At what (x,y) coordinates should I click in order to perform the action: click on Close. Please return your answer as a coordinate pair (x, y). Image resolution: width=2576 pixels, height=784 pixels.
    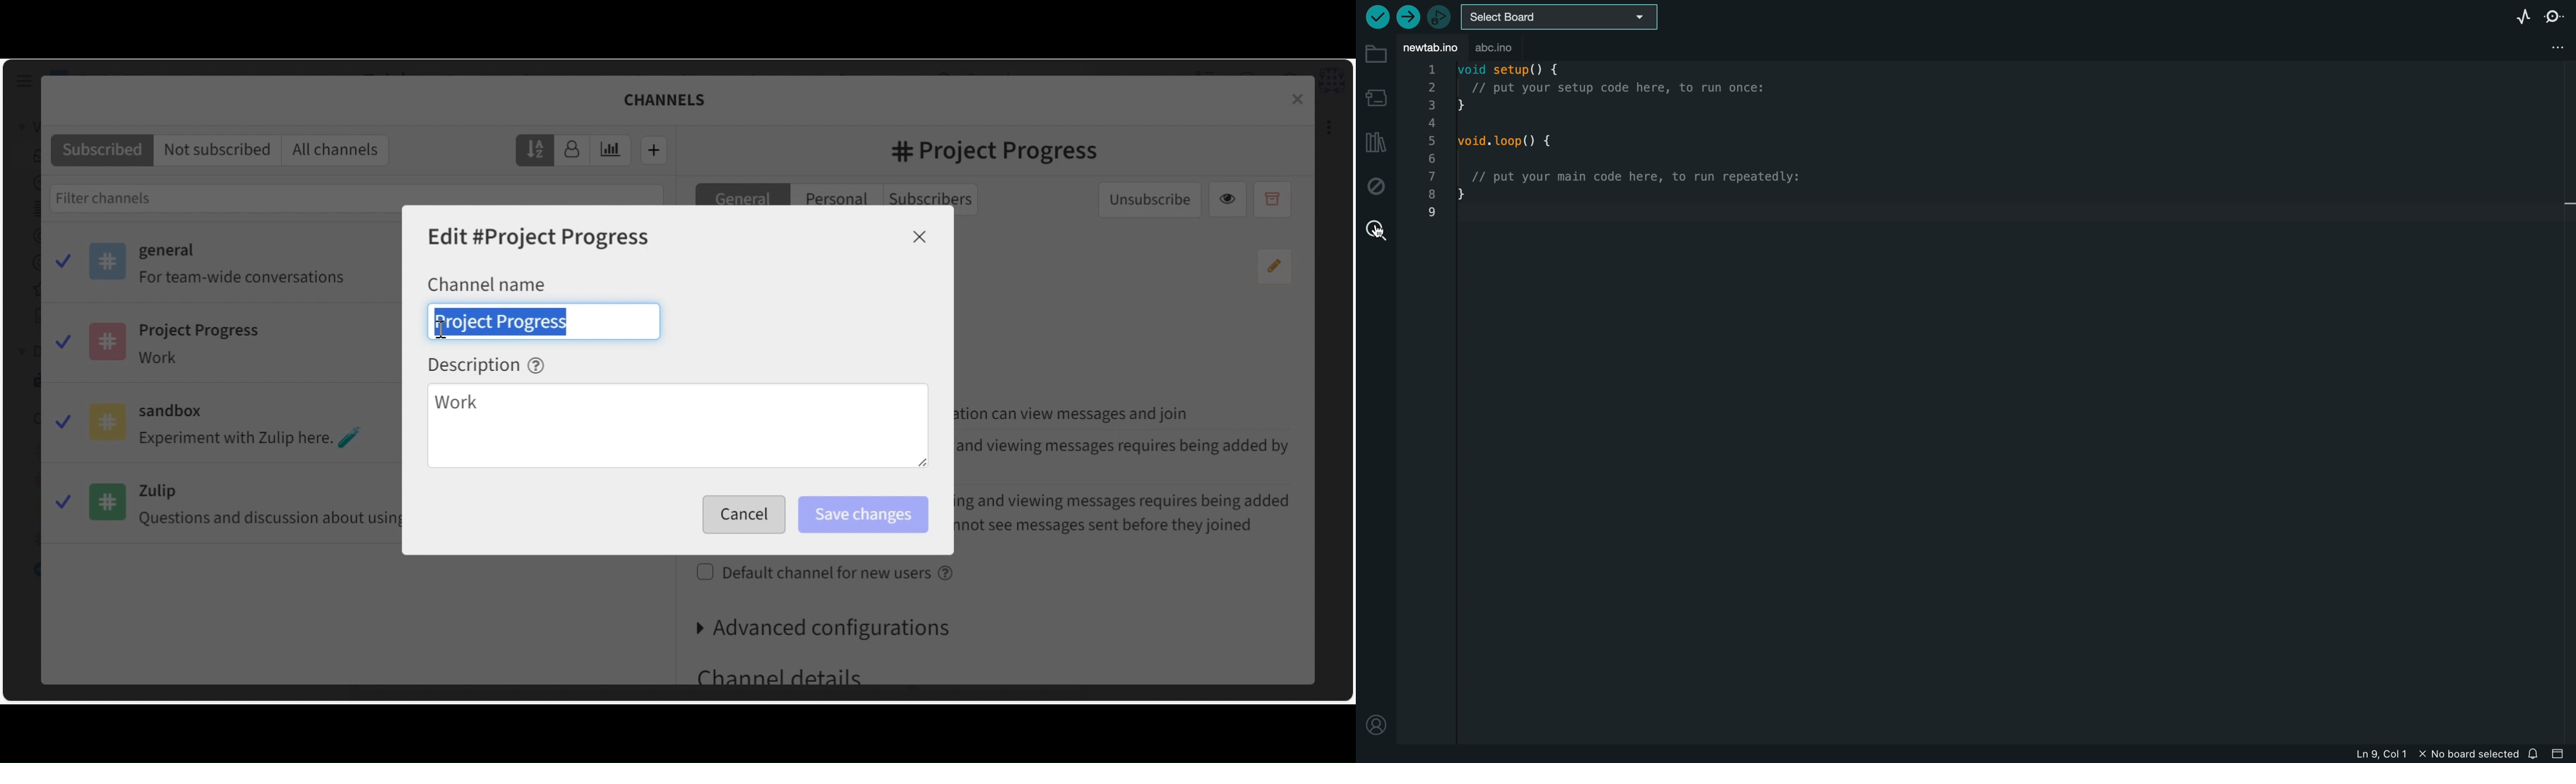
    Looking at the image, I should click on (920, 237).